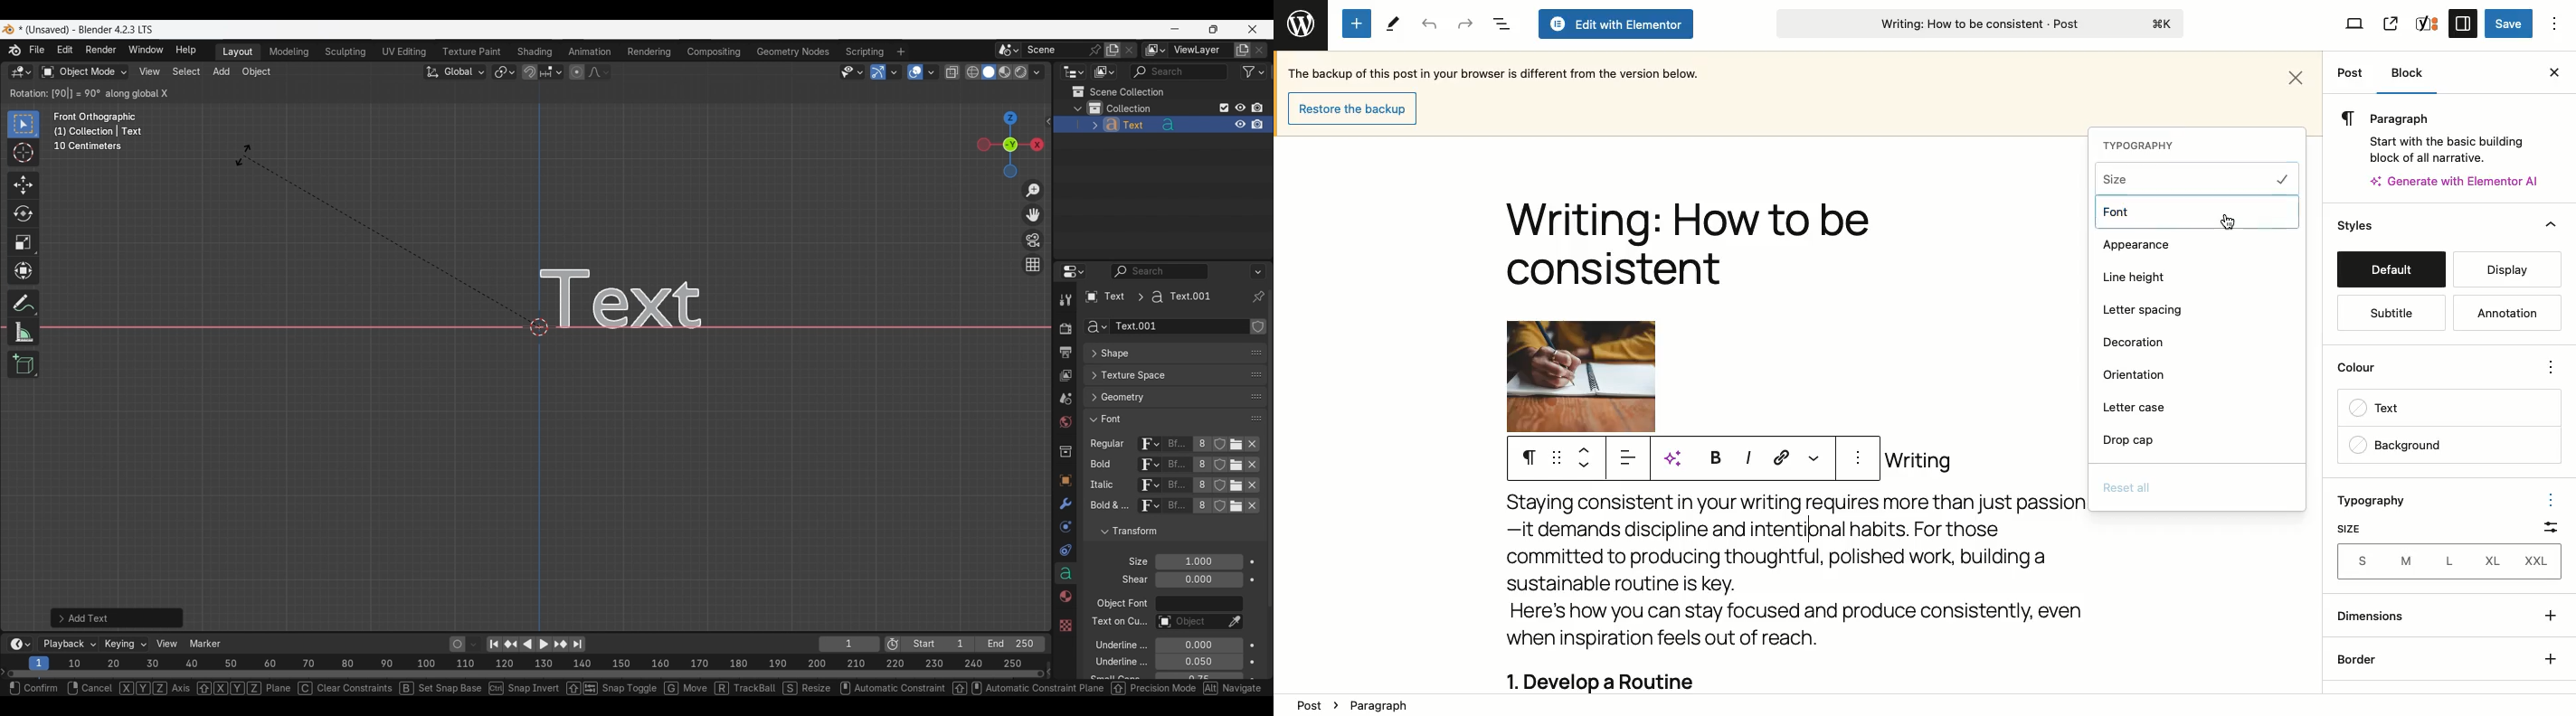 This screenshot has width=2576, height=728. I want to click on Click to expand Shape, so click(1161, 354).